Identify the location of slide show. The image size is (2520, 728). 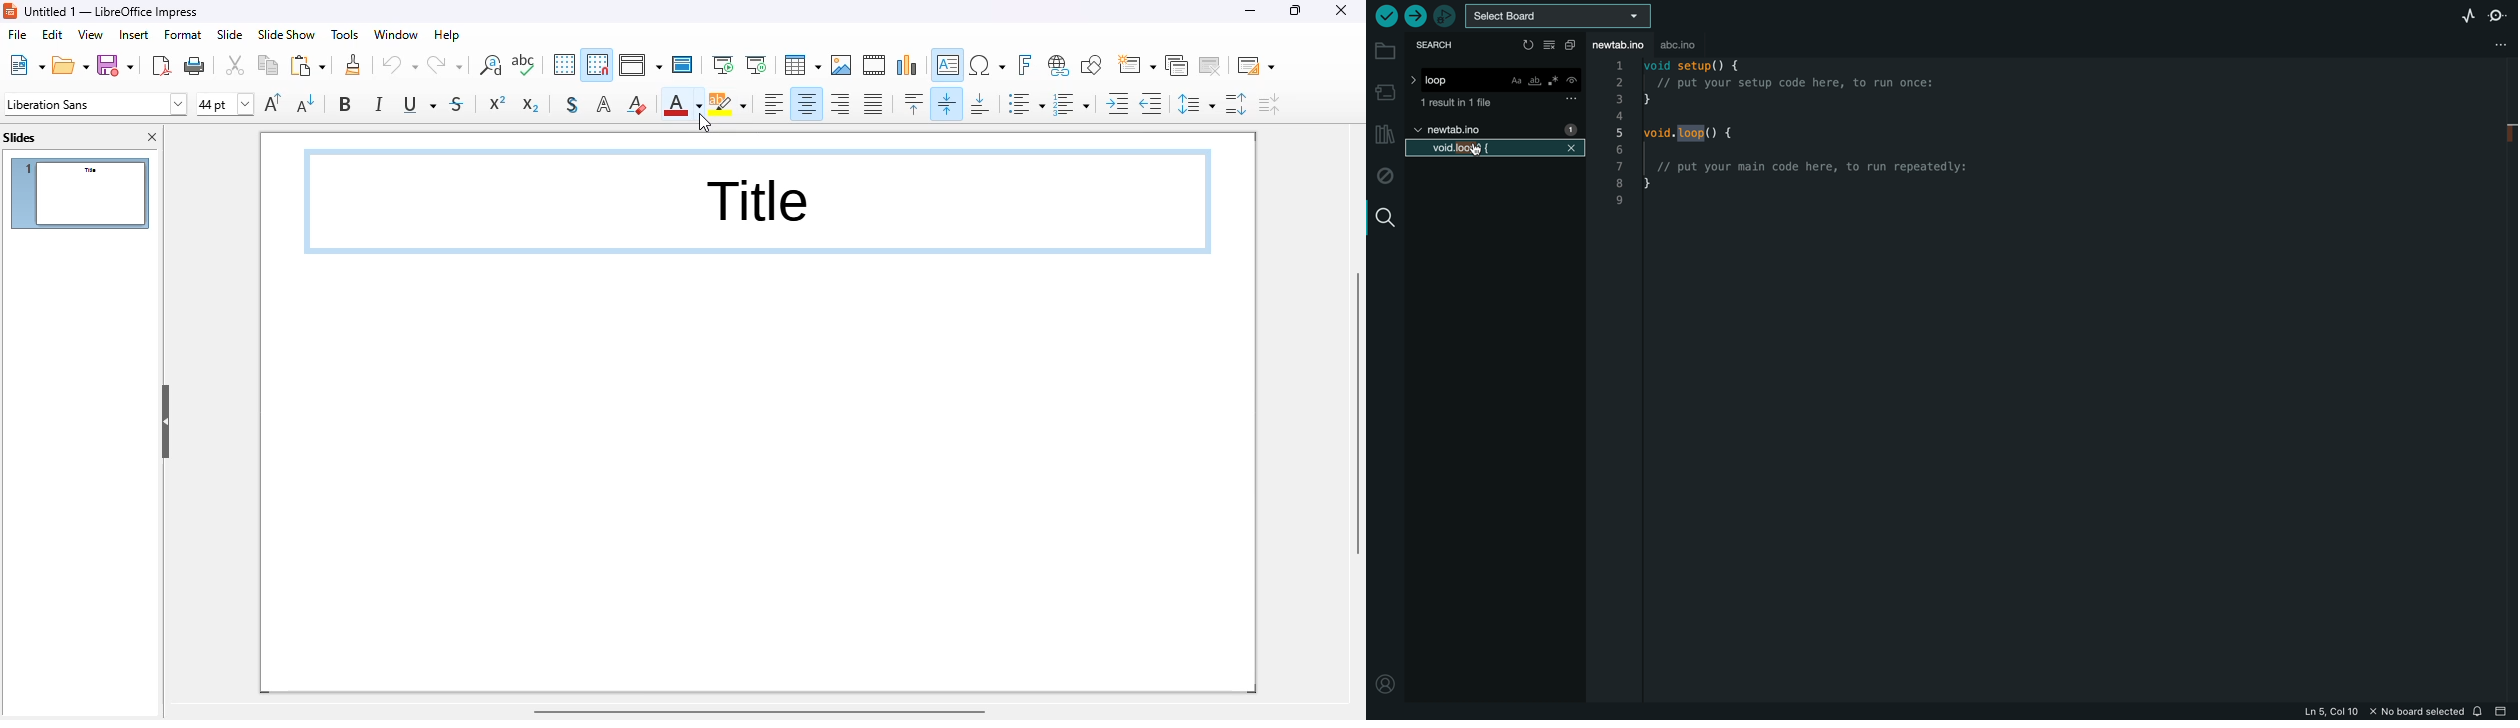
(288, 34).